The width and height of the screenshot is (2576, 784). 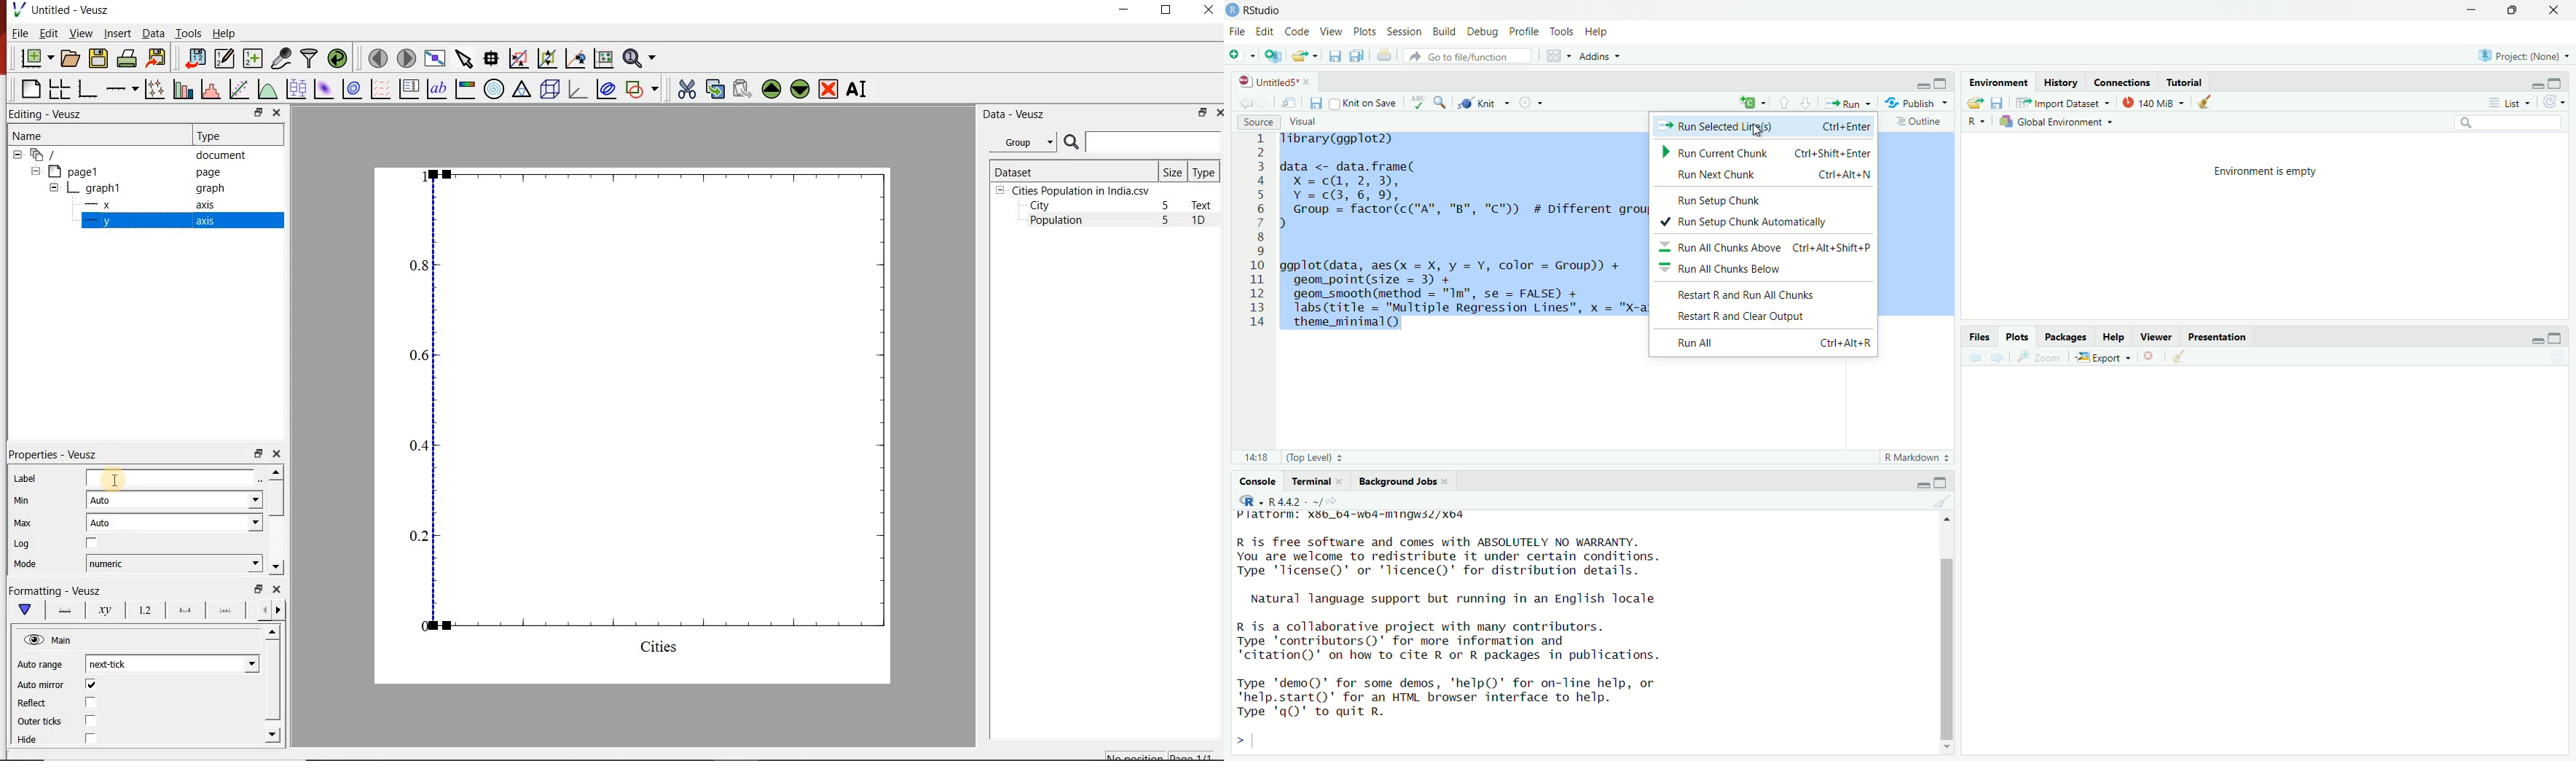 What do you see at coordinates (1524, 32) in the screenshot?
I see `Profile` at bounding box center [1524, 32].